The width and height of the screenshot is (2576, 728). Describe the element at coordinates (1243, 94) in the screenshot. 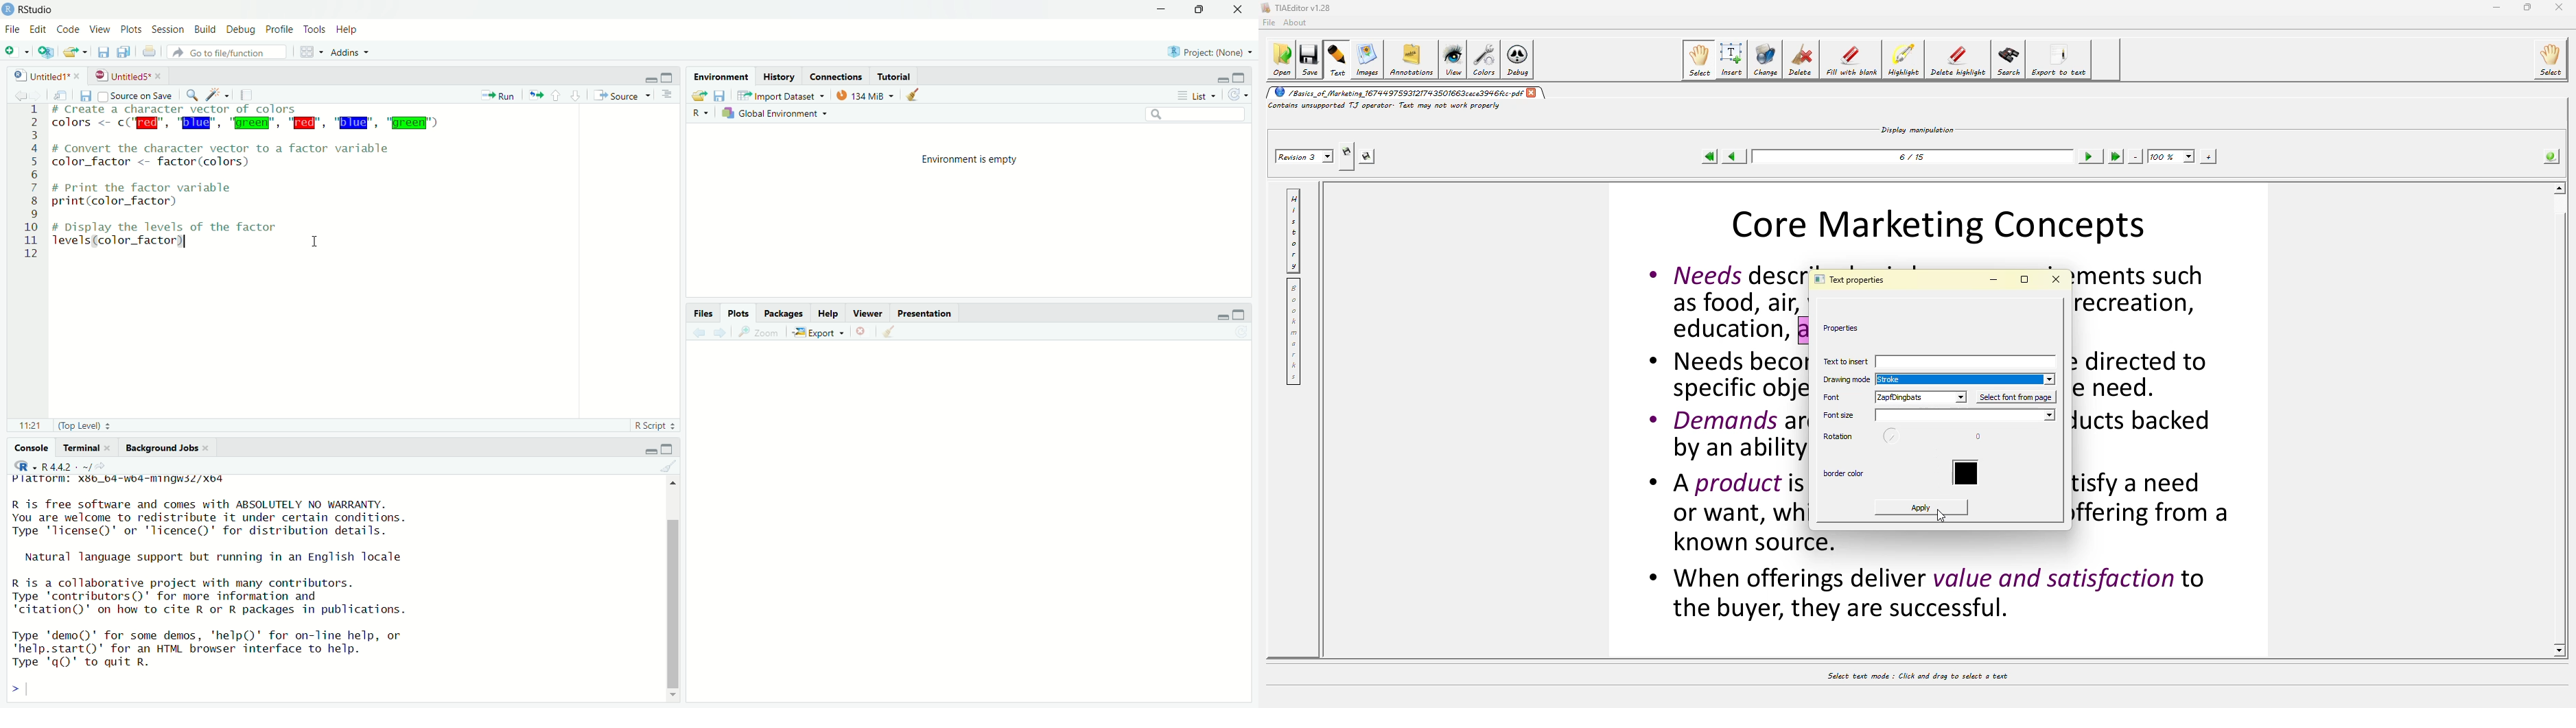

I see `refresh` at that location.